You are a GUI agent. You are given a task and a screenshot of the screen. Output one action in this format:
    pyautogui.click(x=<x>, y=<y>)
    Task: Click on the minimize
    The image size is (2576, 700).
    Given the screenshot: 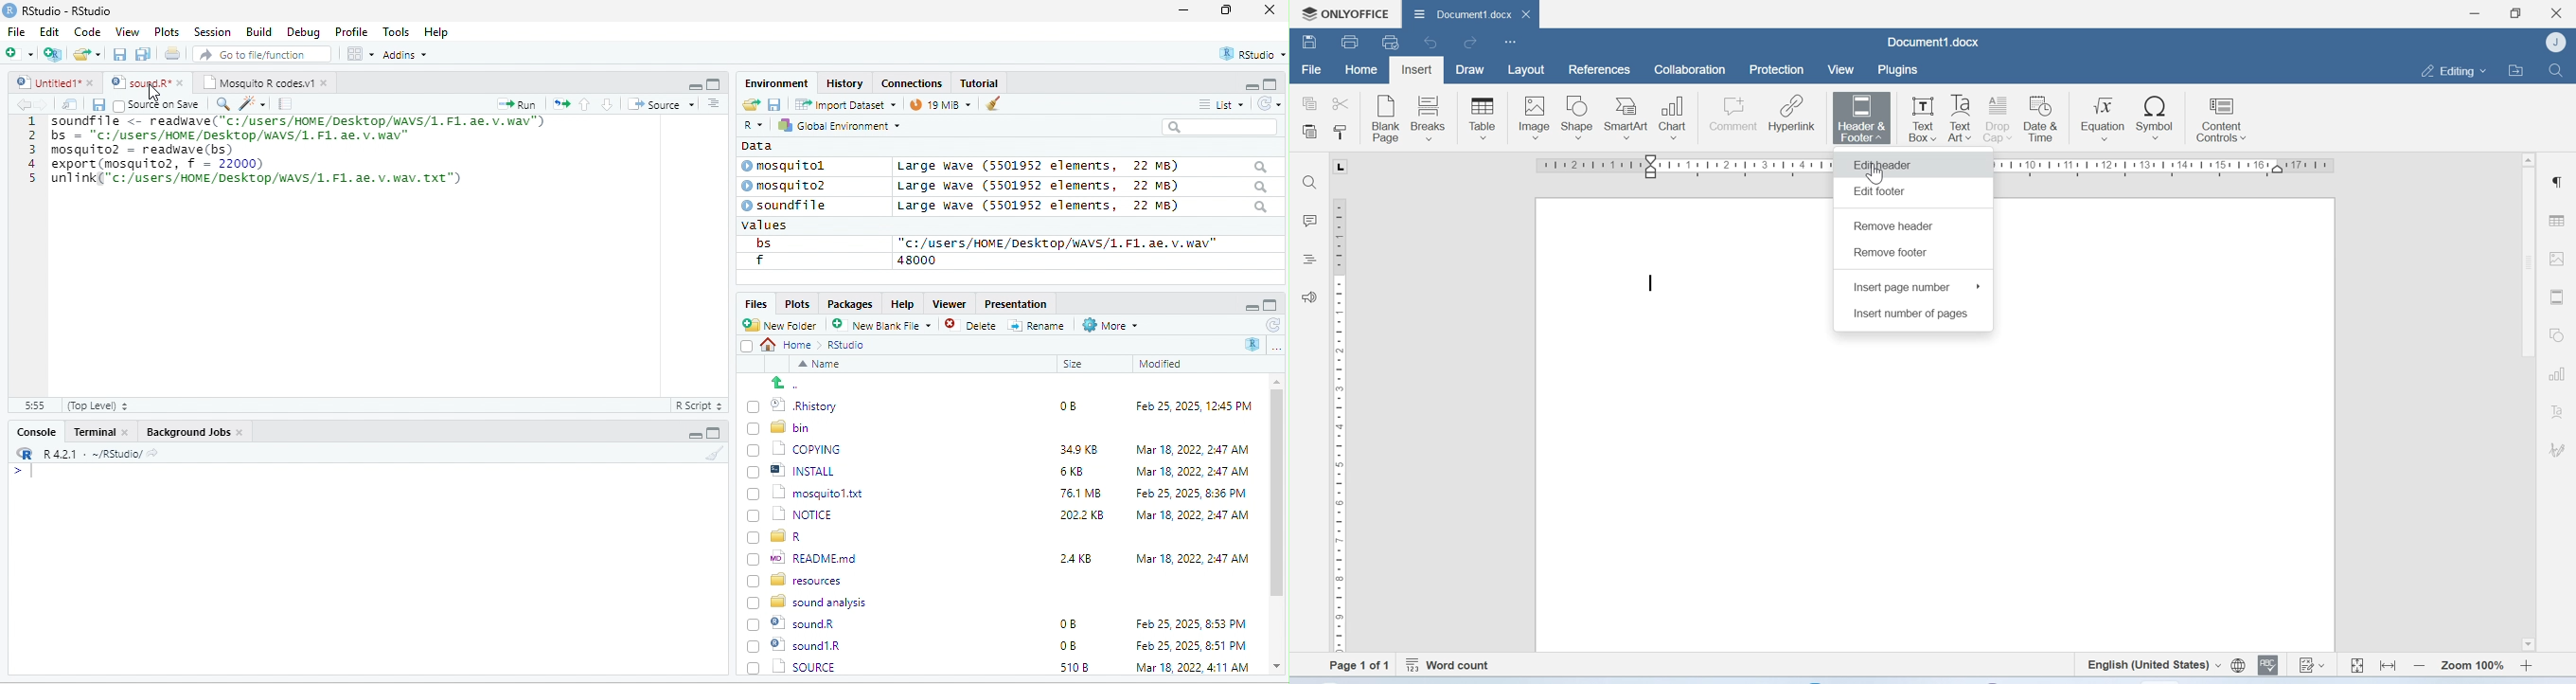 What is the action you would take?
    pyautogui.click(x=1183, y=11)
    